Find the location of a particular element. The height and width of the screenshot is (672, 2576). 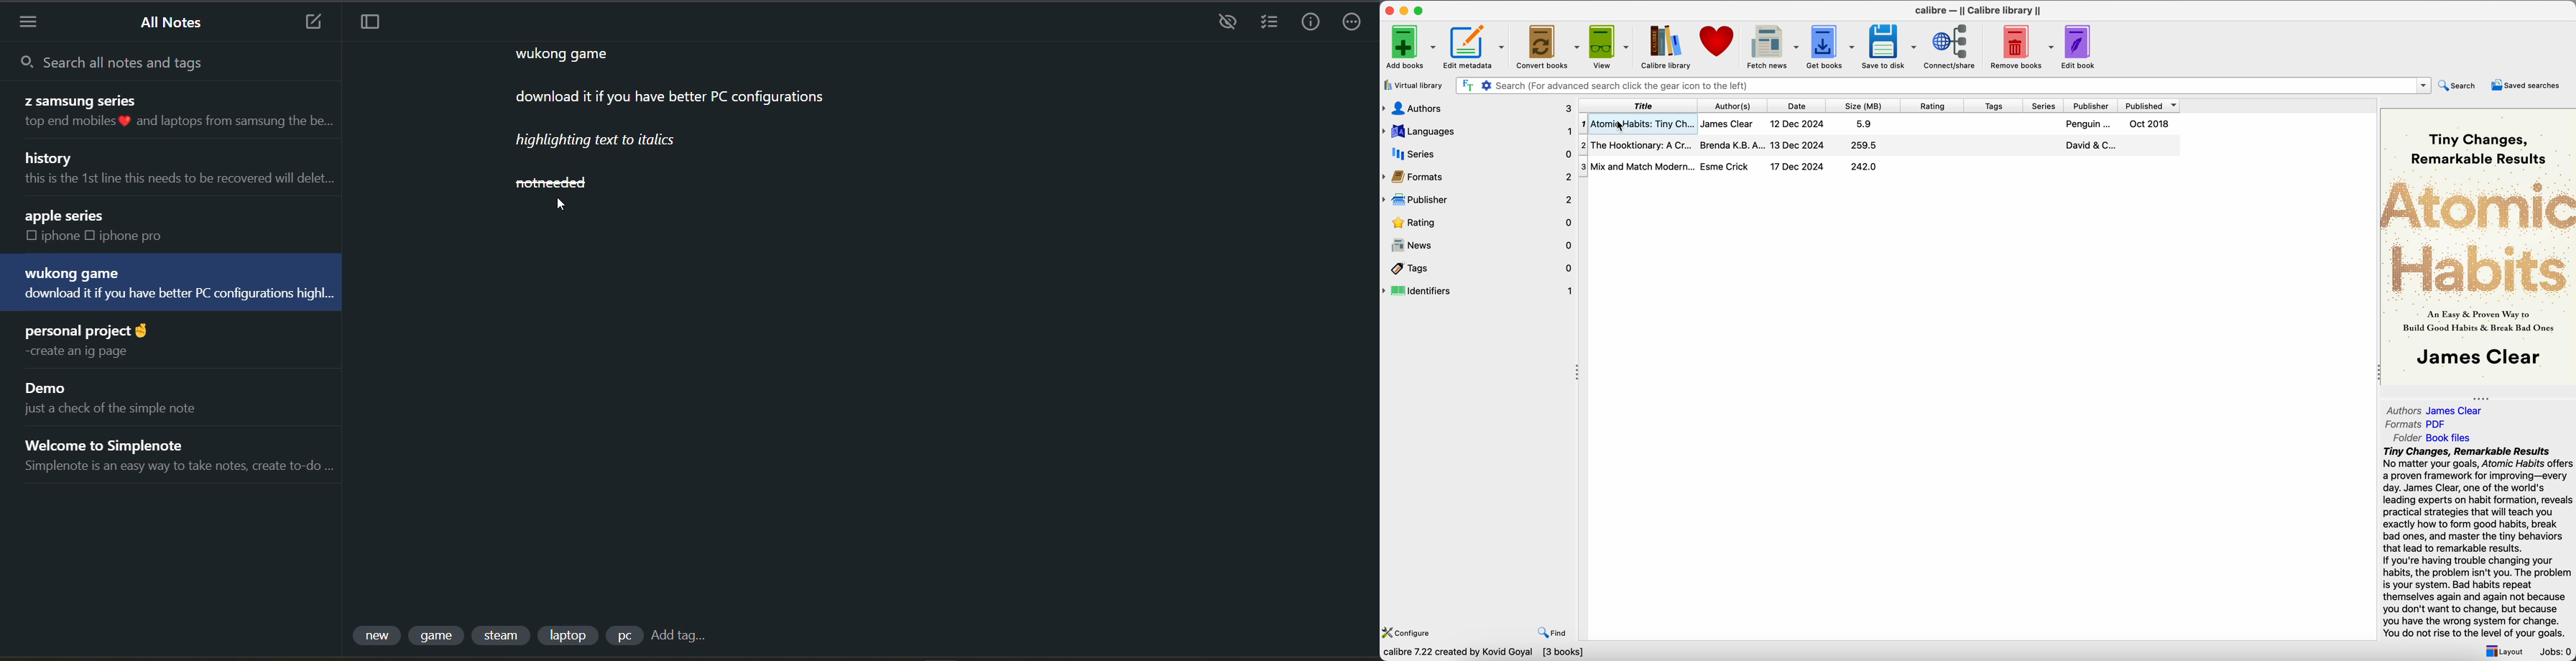

Formats PDF is located at coordinates (2416, 426).